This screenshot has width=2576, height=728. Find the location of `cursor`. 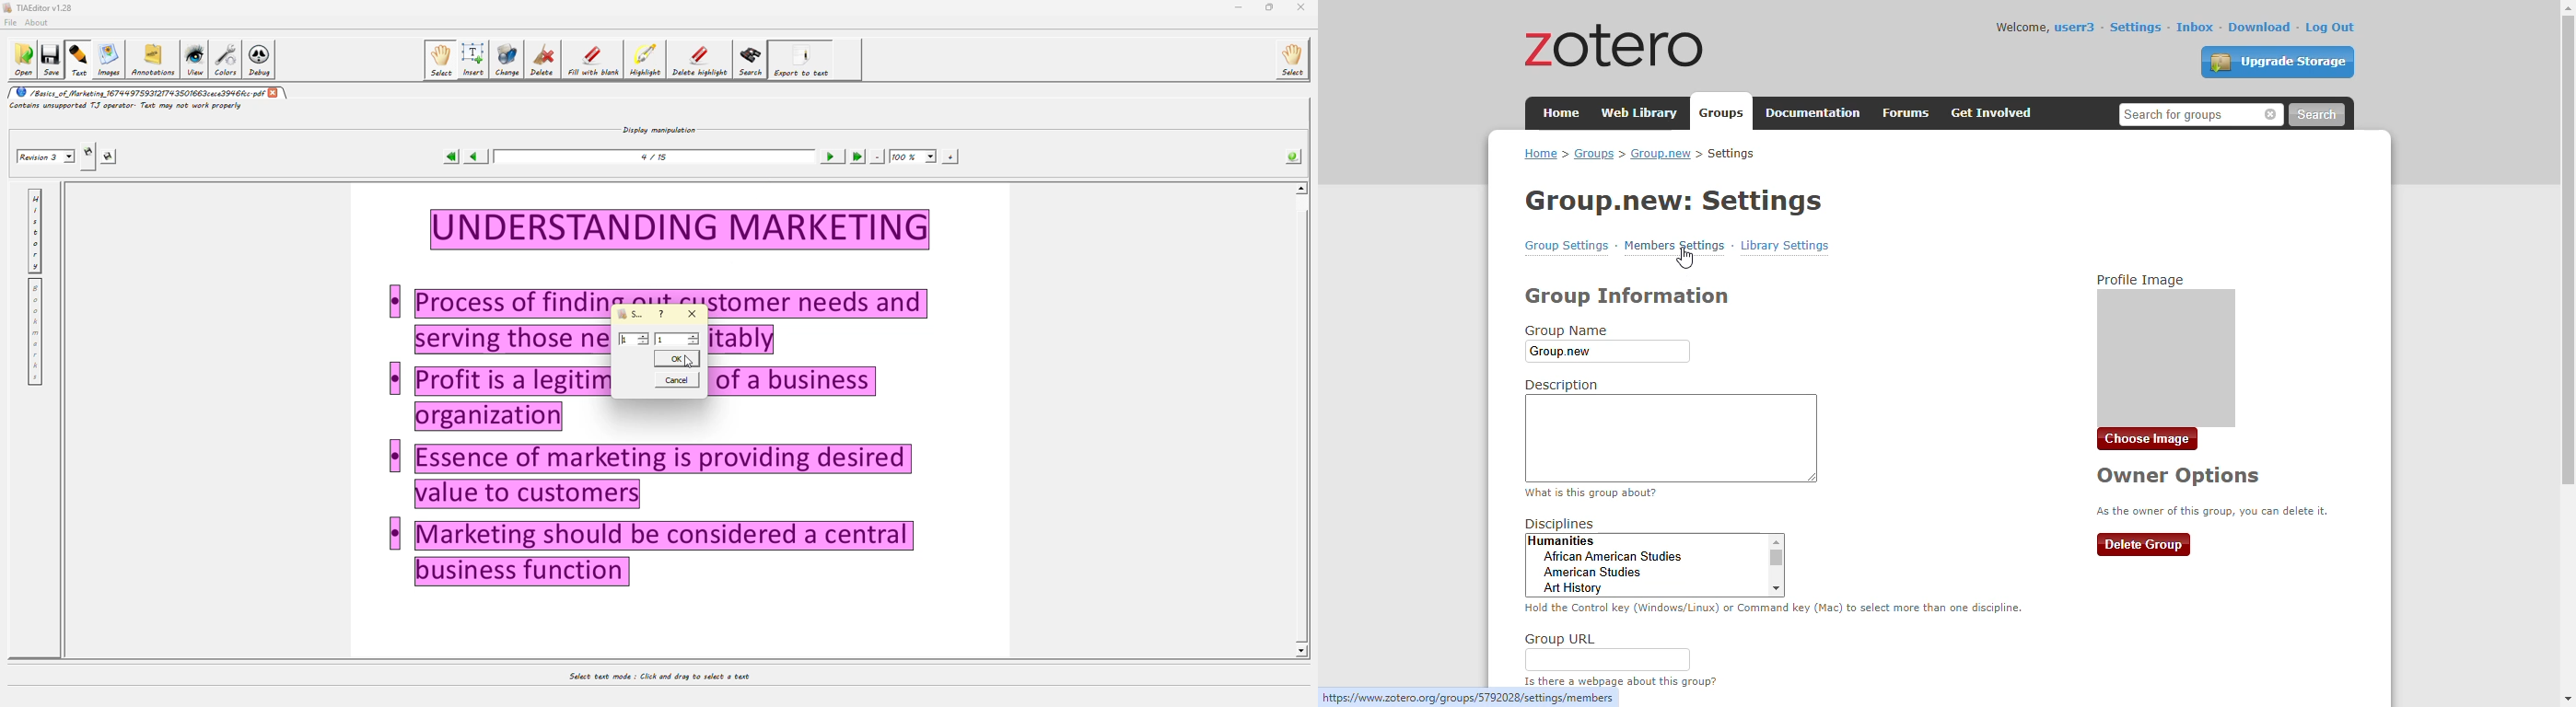

cursor is located at coordinates (1686, 259).